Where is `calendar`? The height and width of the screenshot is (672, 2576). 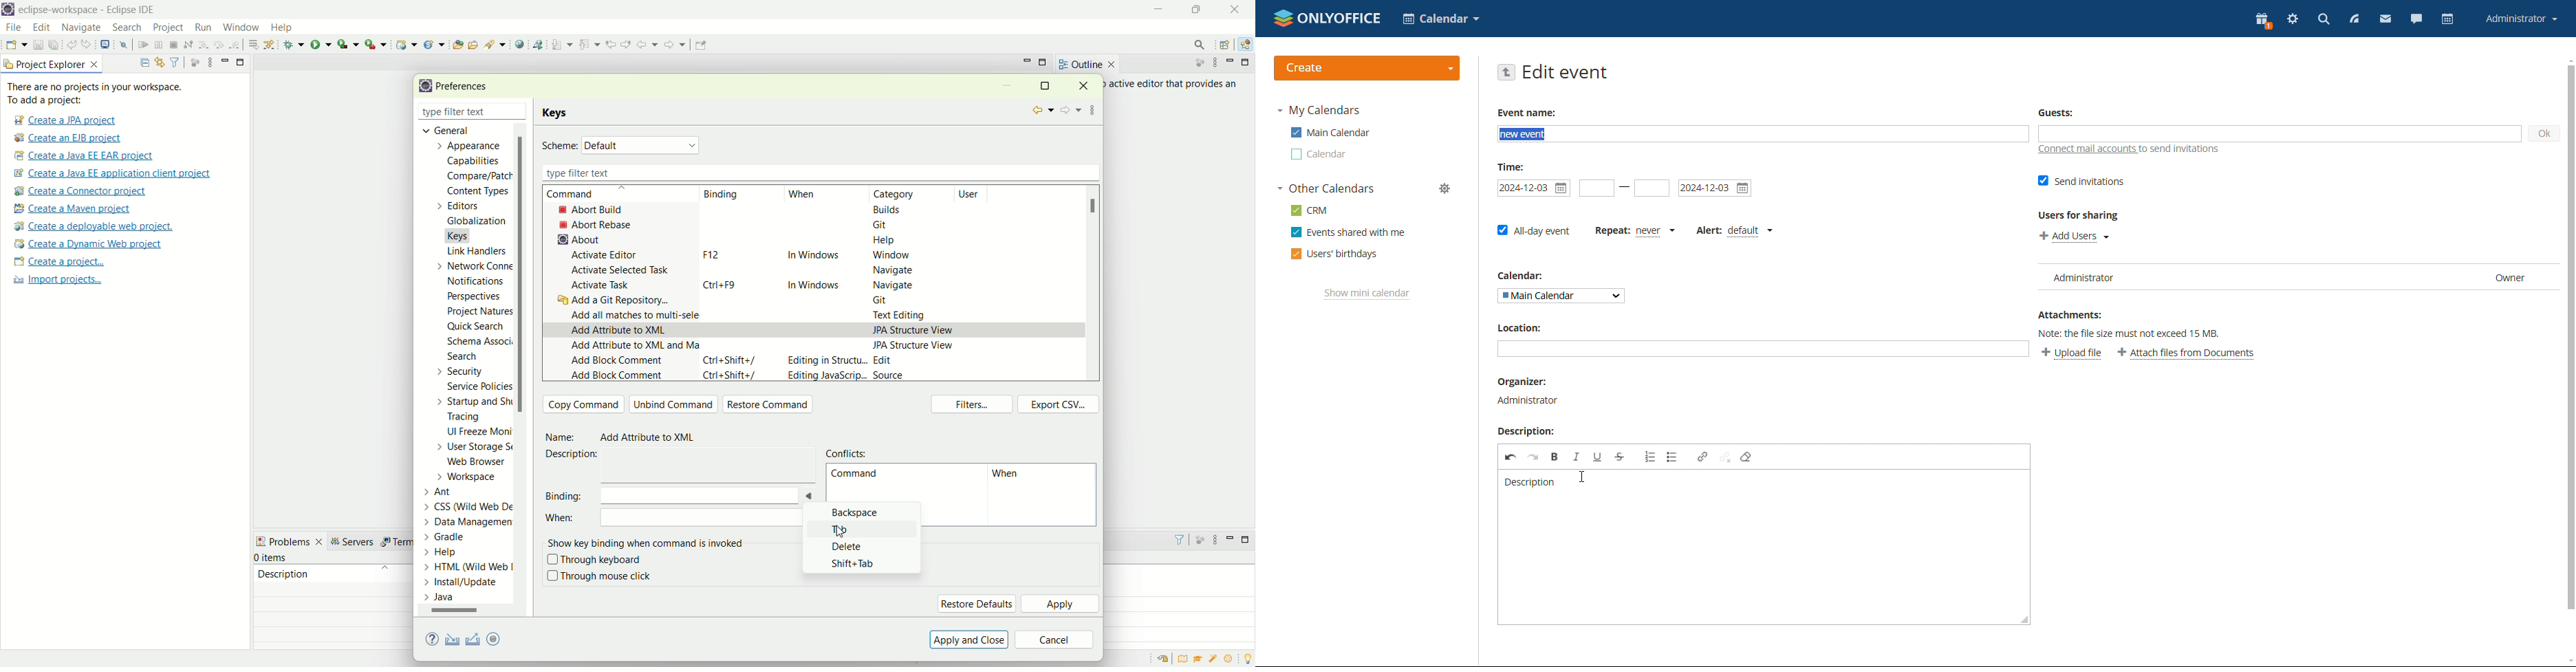
calendar is located at coordinates (2449, 19).